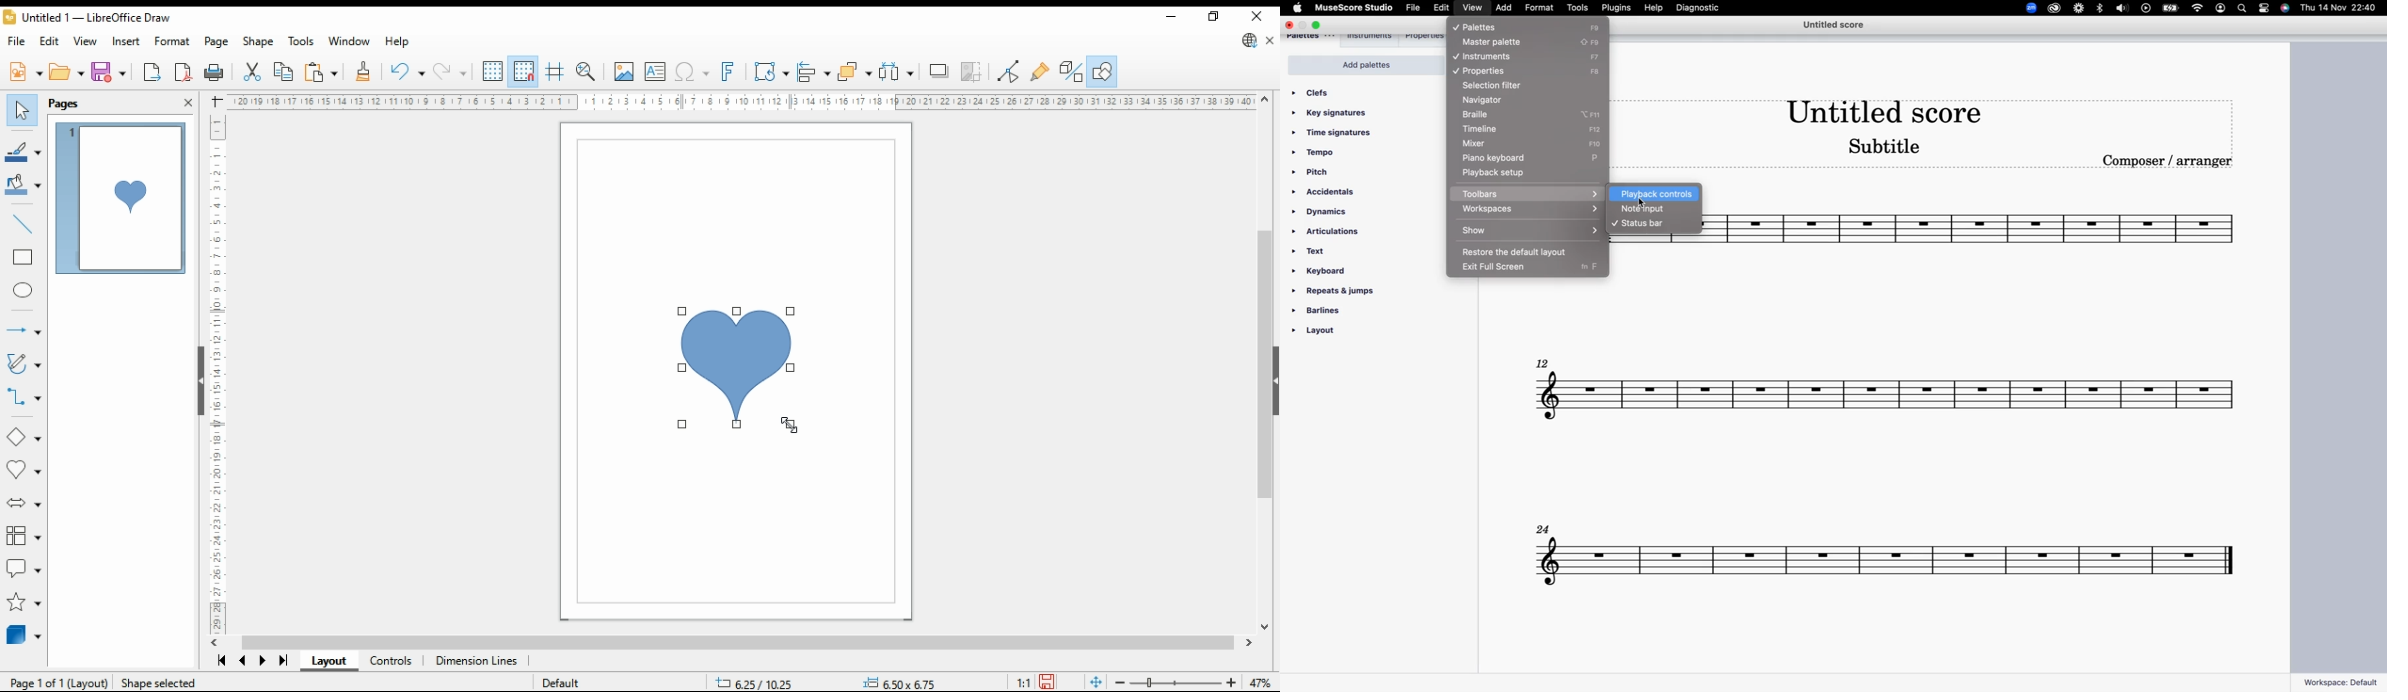 This screenshot has height=700, width=2408. What do you see at coordinates (1590, 270) in the screenshot?
I see `fn F` at bounding box center [1590, 270].